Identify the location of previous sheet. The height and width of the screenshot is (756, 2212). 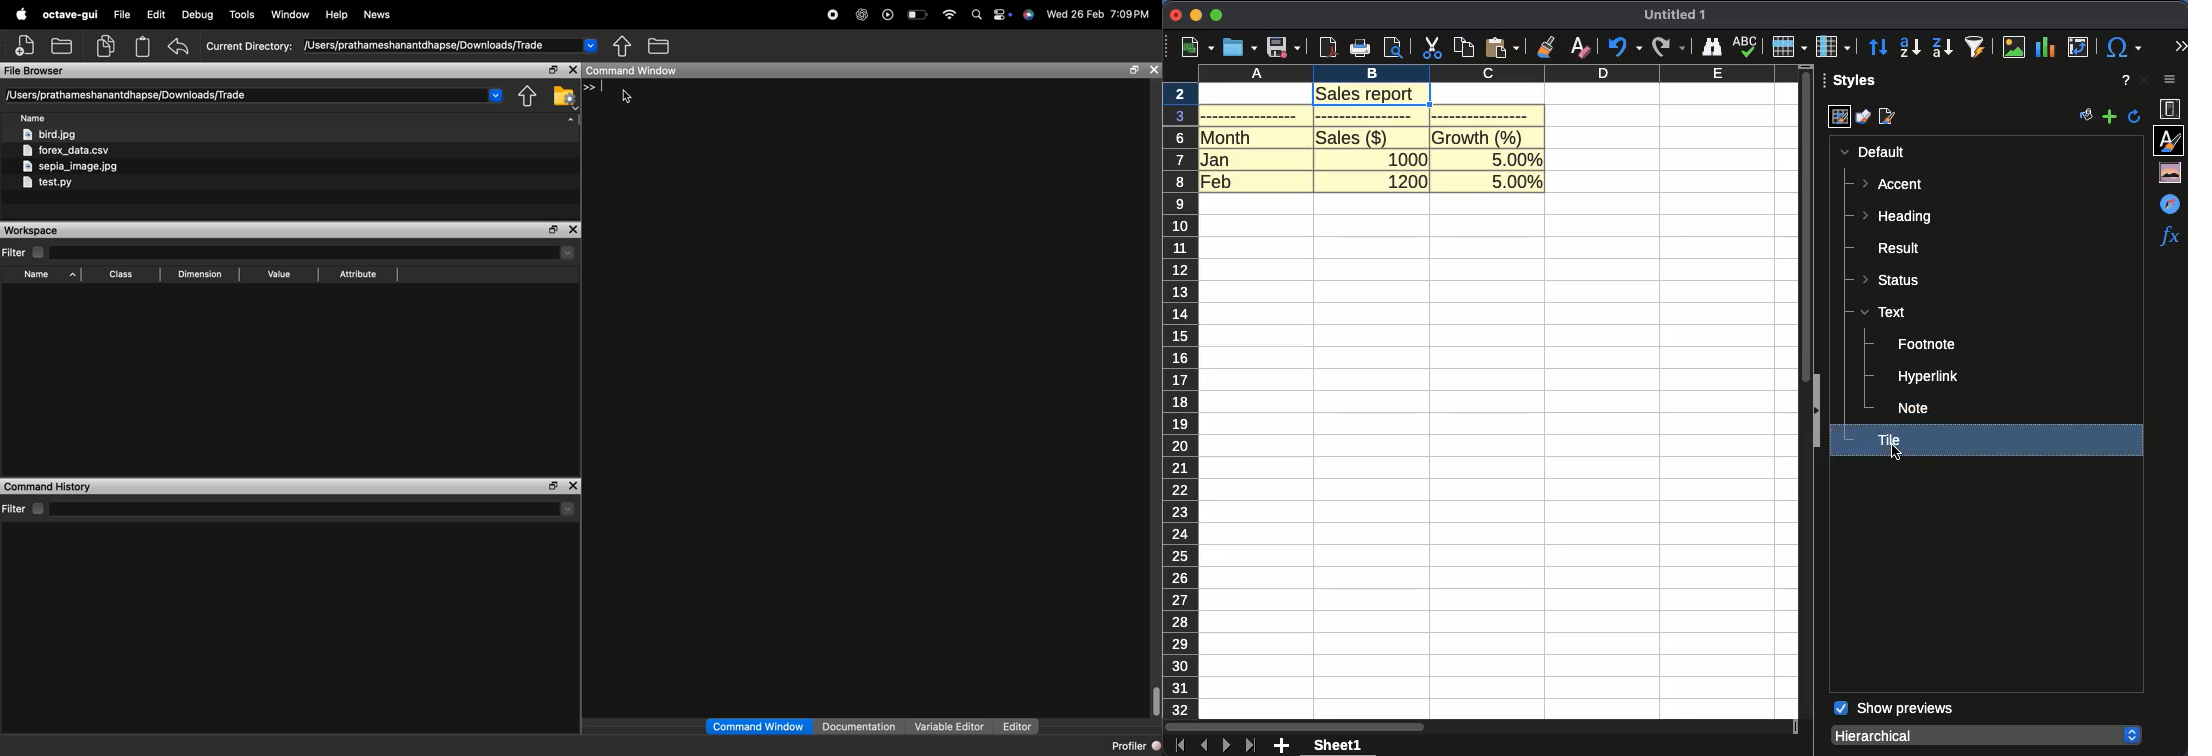
(1204, 746).